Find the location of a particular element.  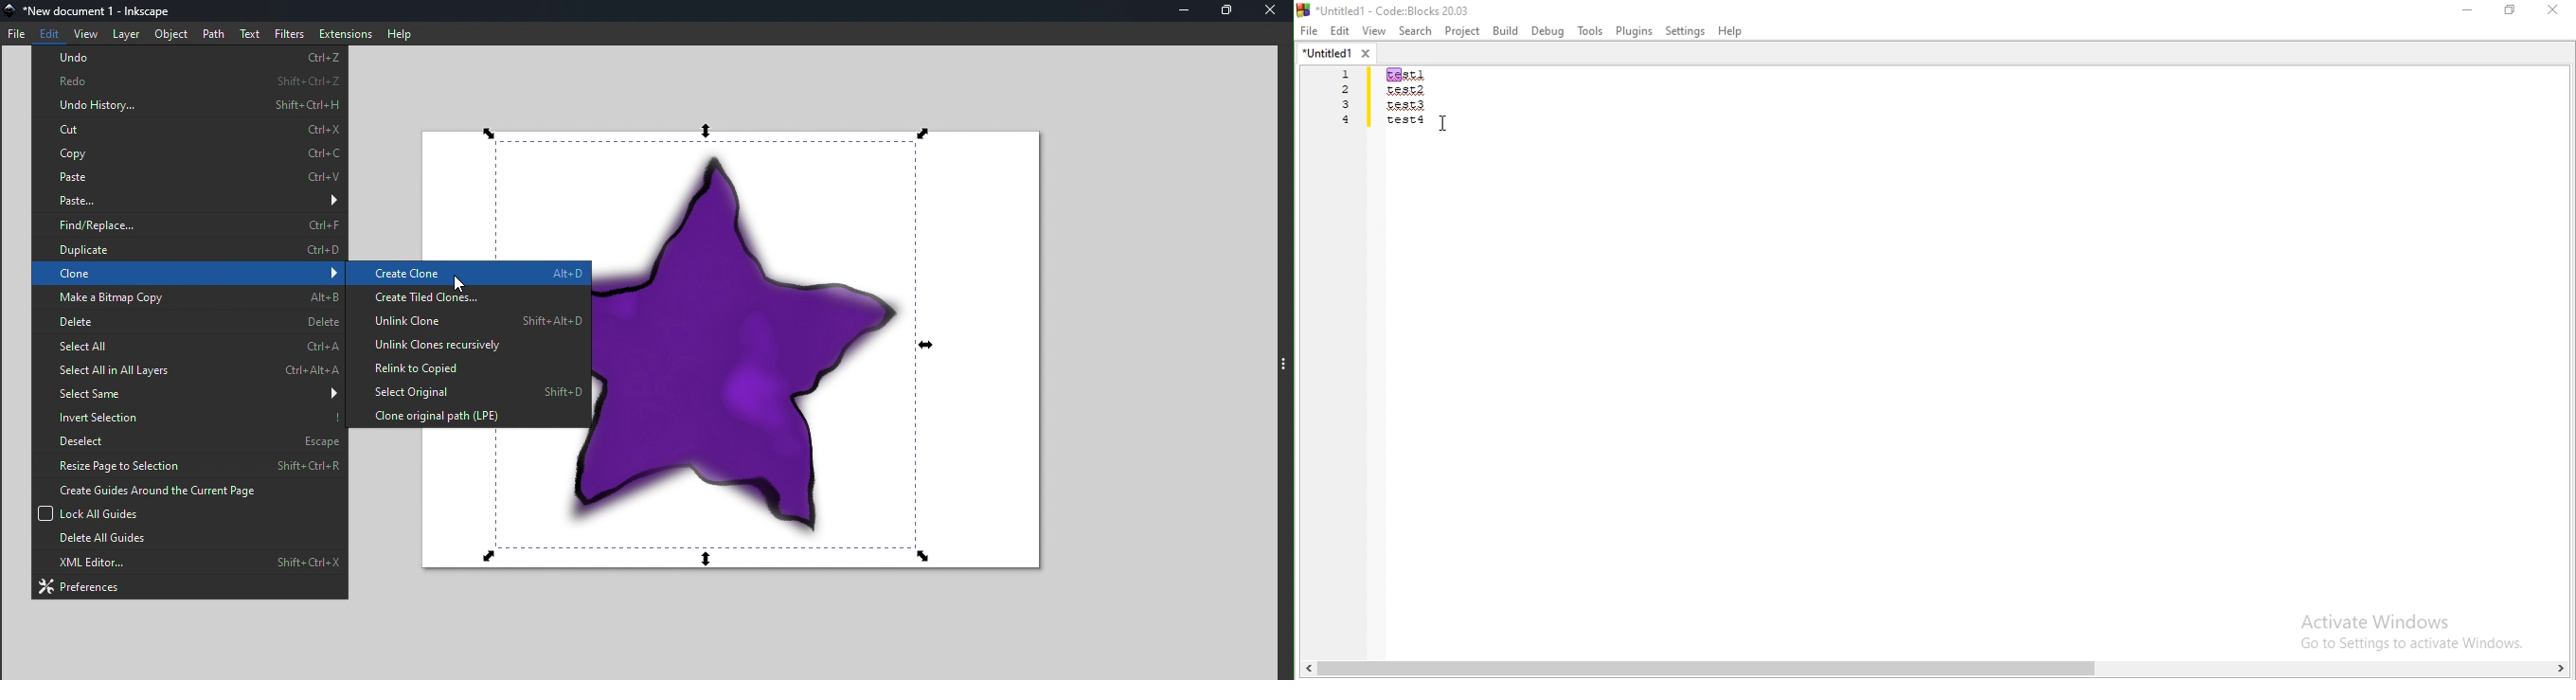

Invert selection is located at coordinates (187, 415).